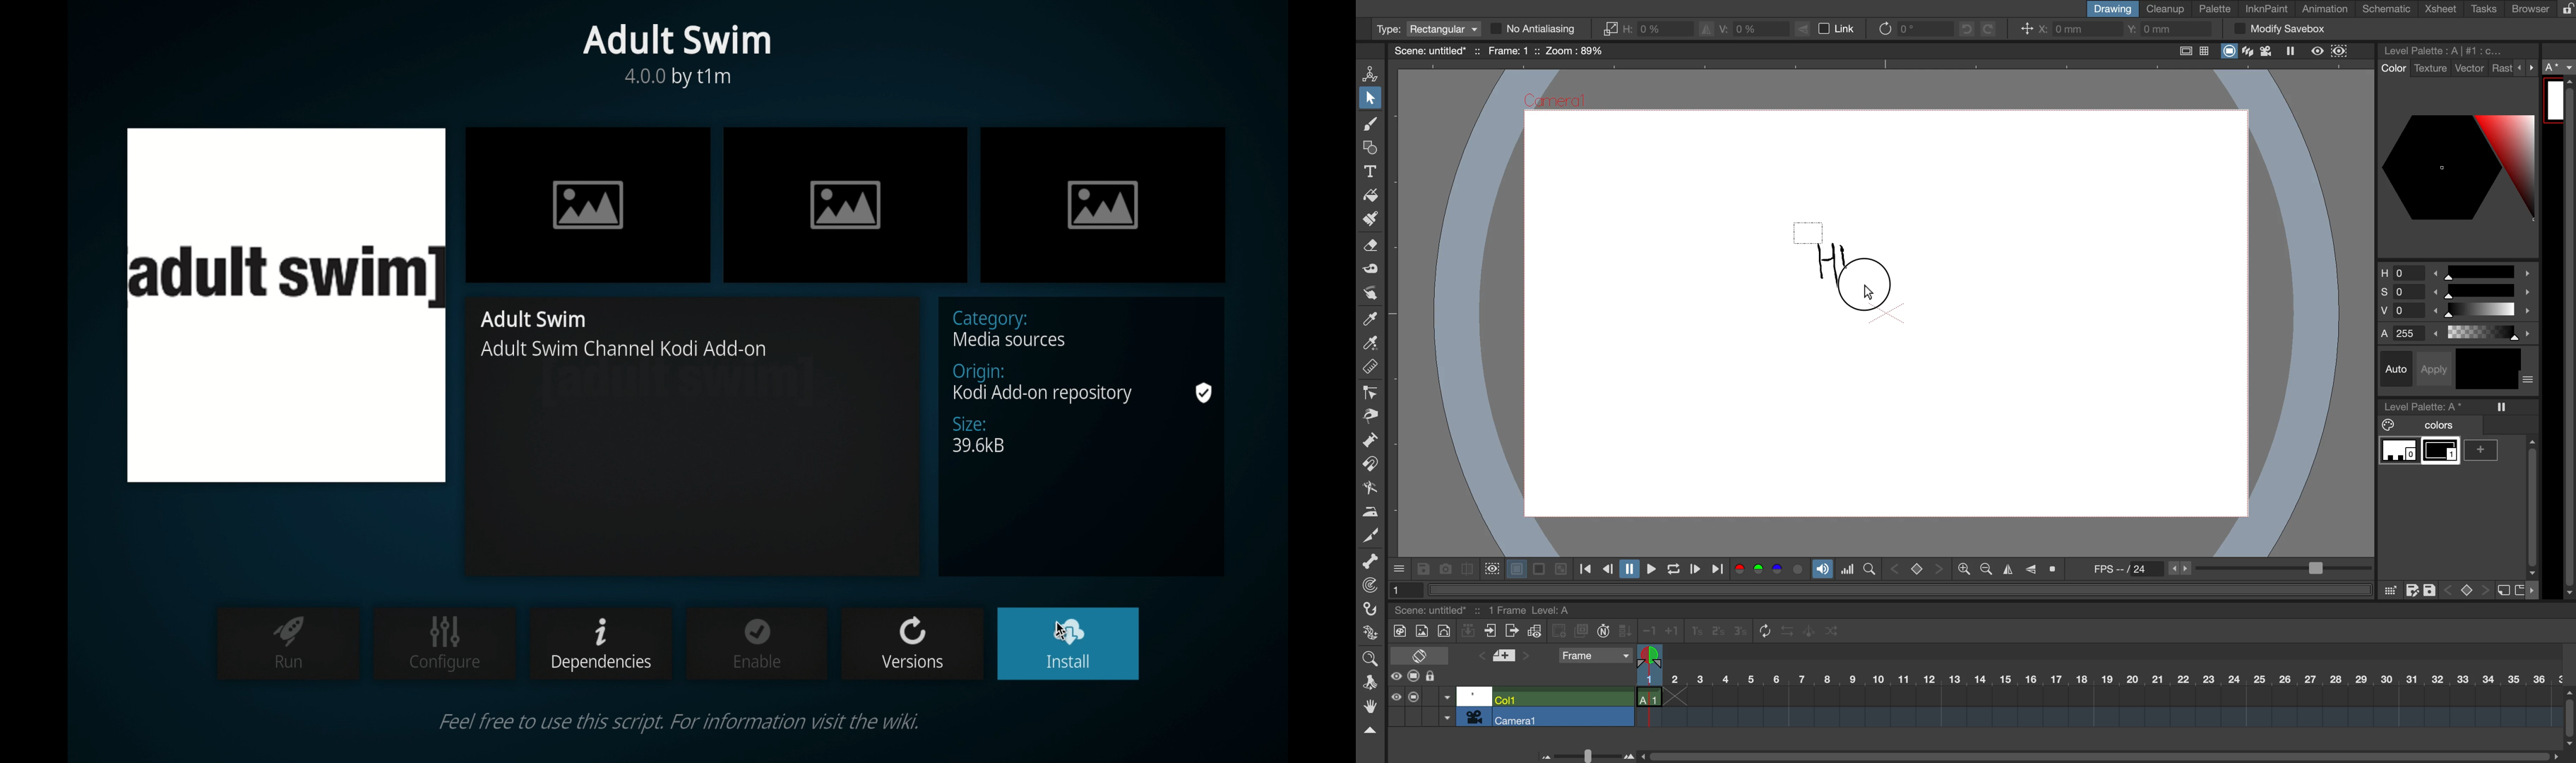 The image size is (2576, 784). What do you see at coordinates (1831, 29) in the screenshot?
I see `link` at bounding box center [1831, 29].